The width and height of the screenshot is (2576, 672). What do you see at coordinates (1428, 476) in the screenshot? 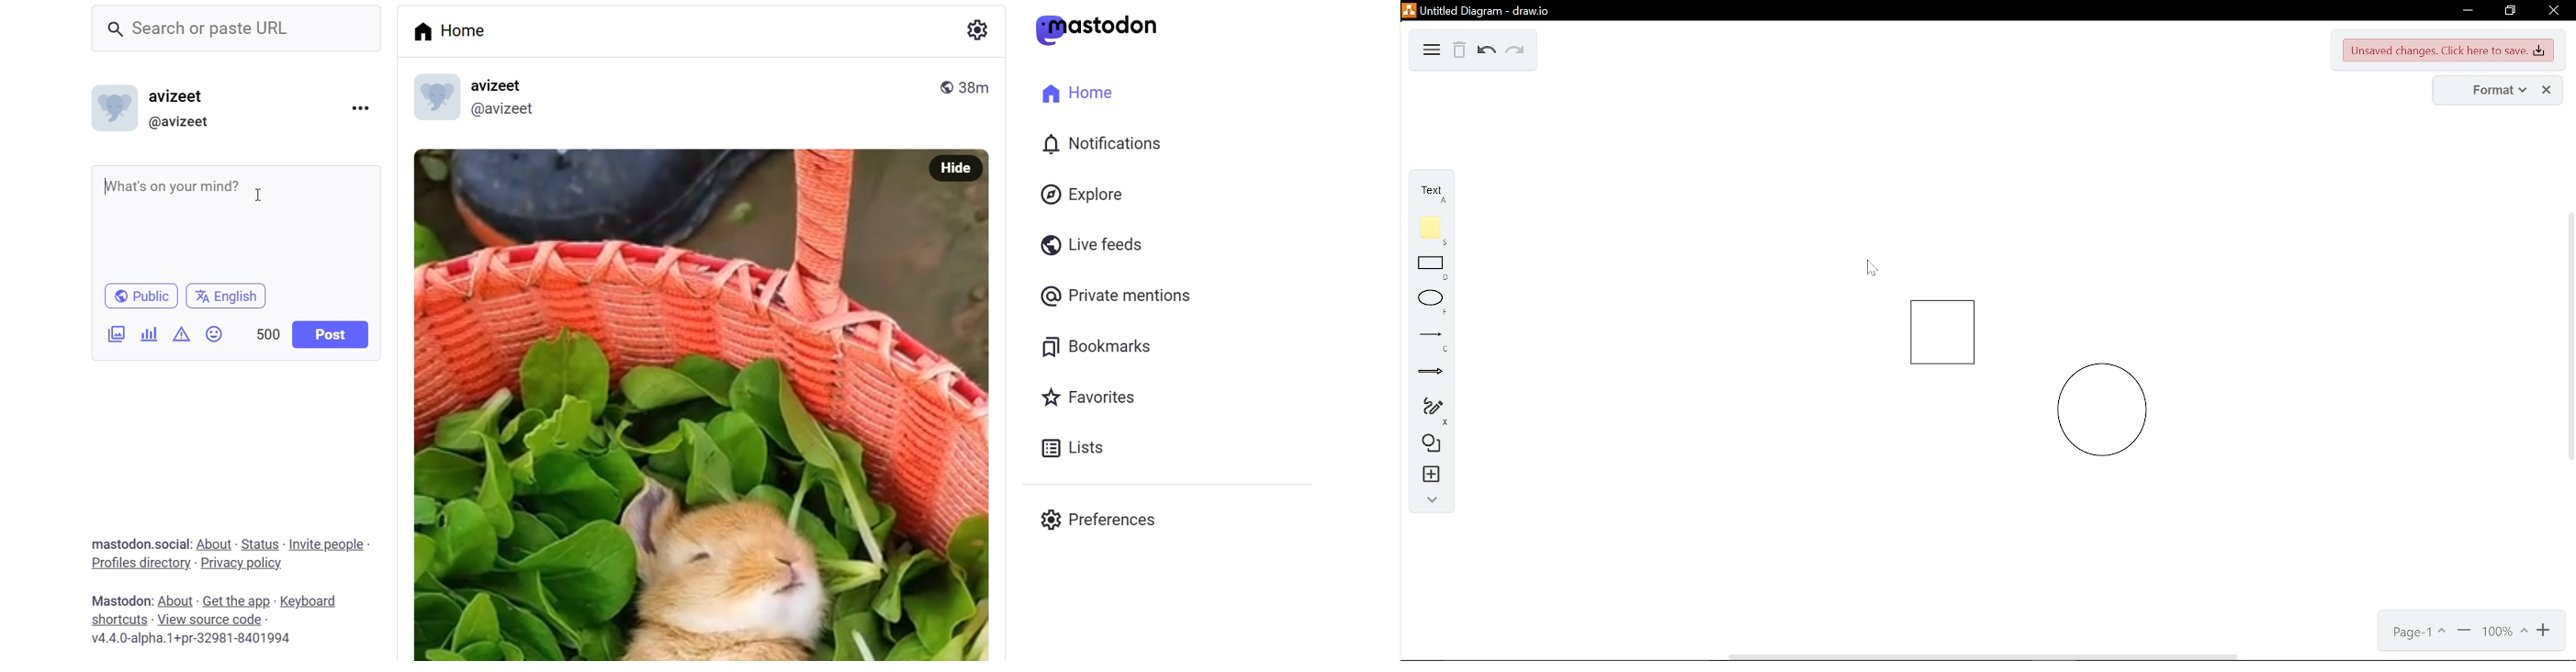
I see `insert` at bounding box center [1428, 476].